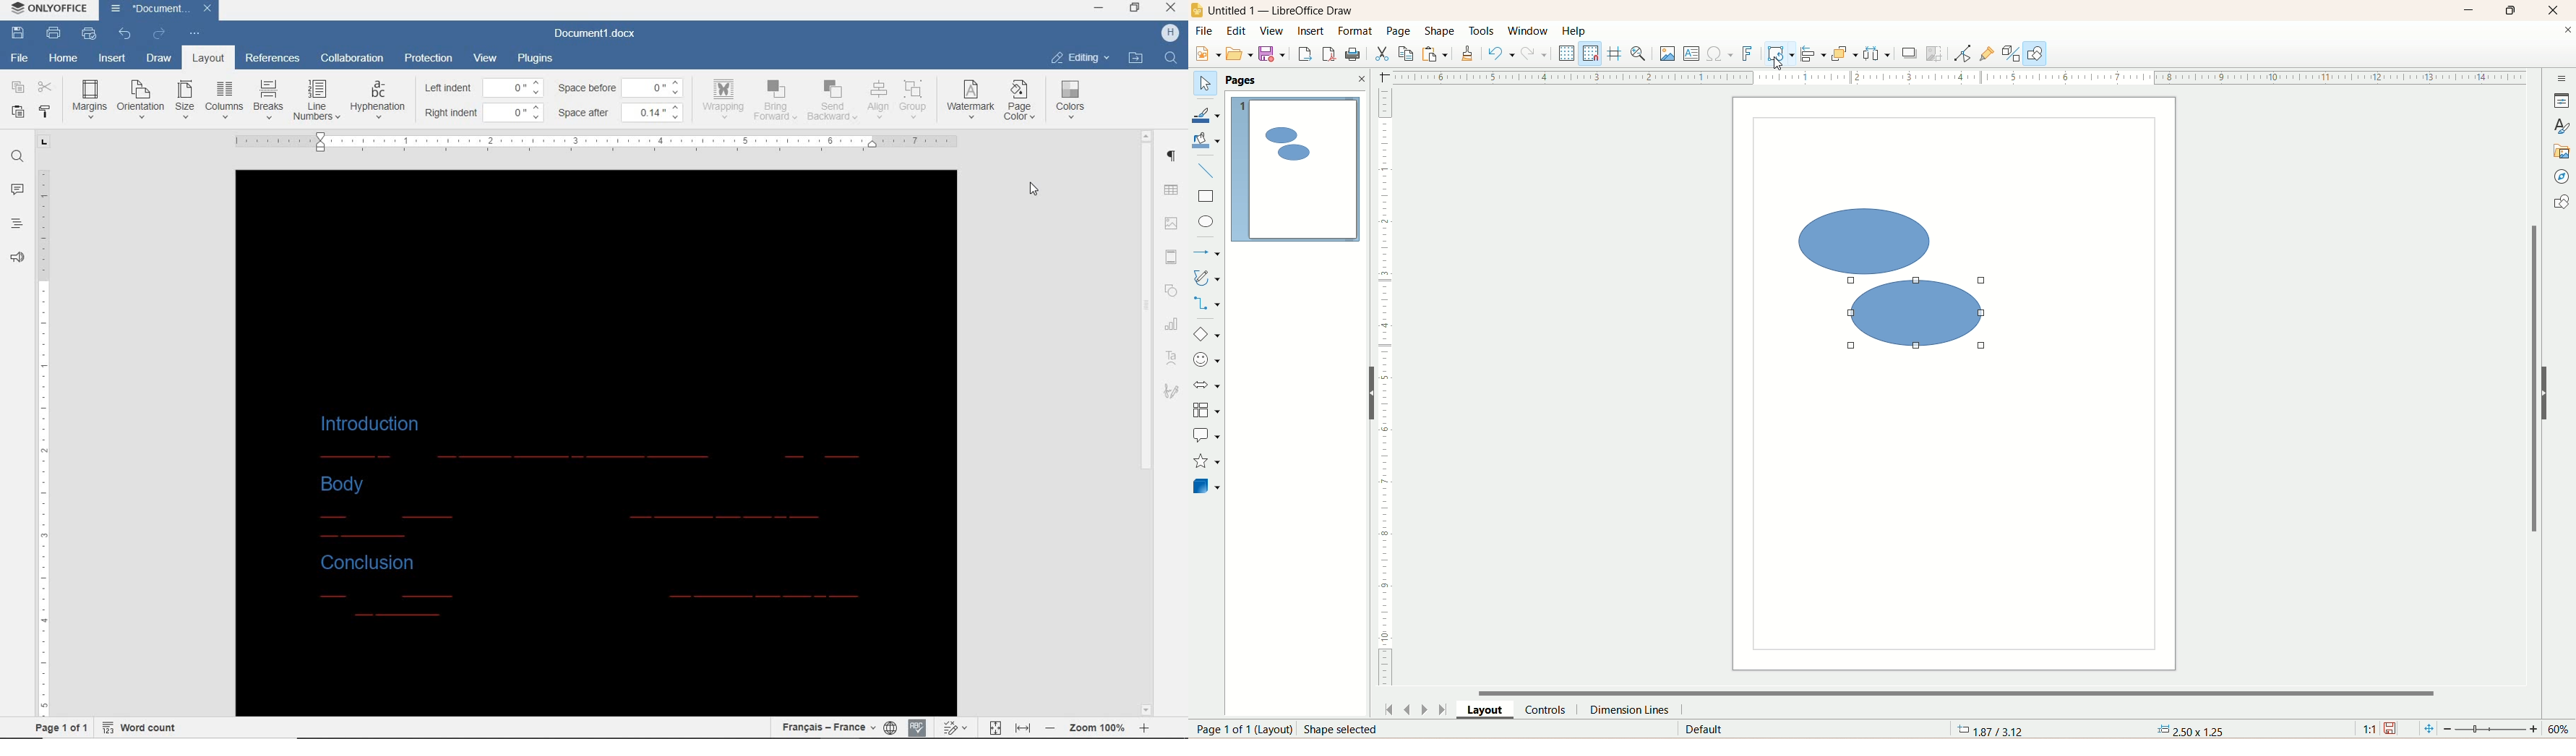 The width and height of the screenshot is (2576, 756). I want to click on snap to grid, so click(1594, 55).